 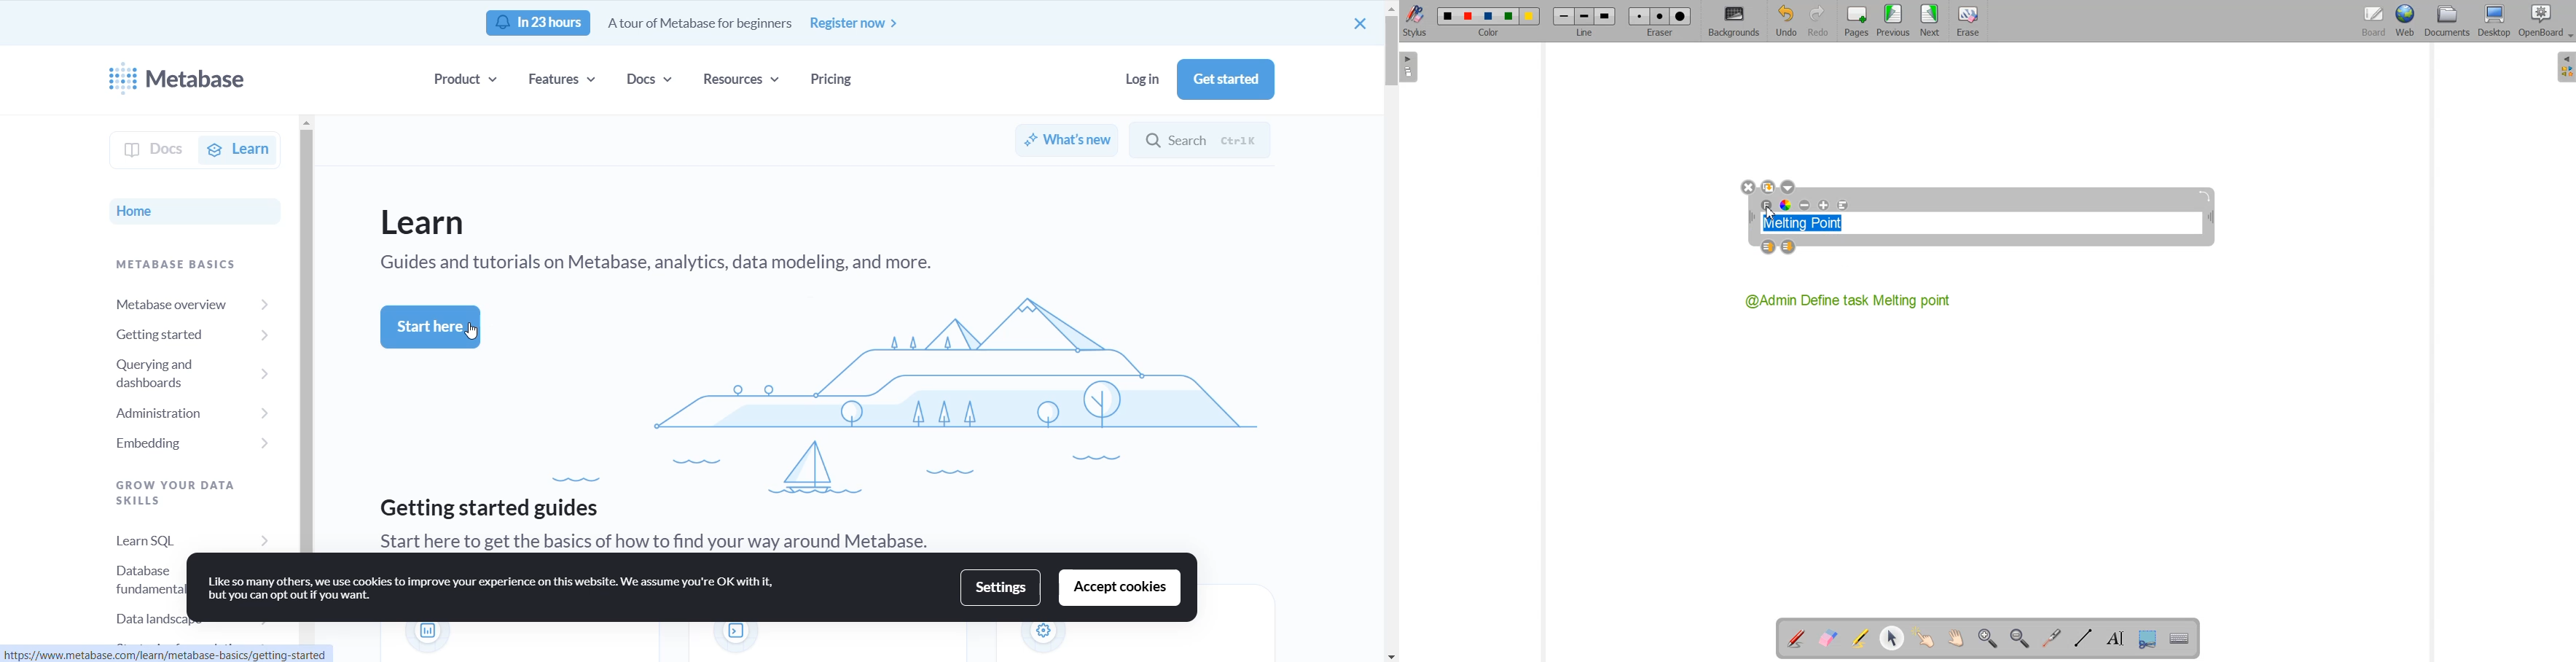 What do you see at coordinates (491, 508) in the screenshot?
I see `getting started guides` at bounding box center [491, 508].